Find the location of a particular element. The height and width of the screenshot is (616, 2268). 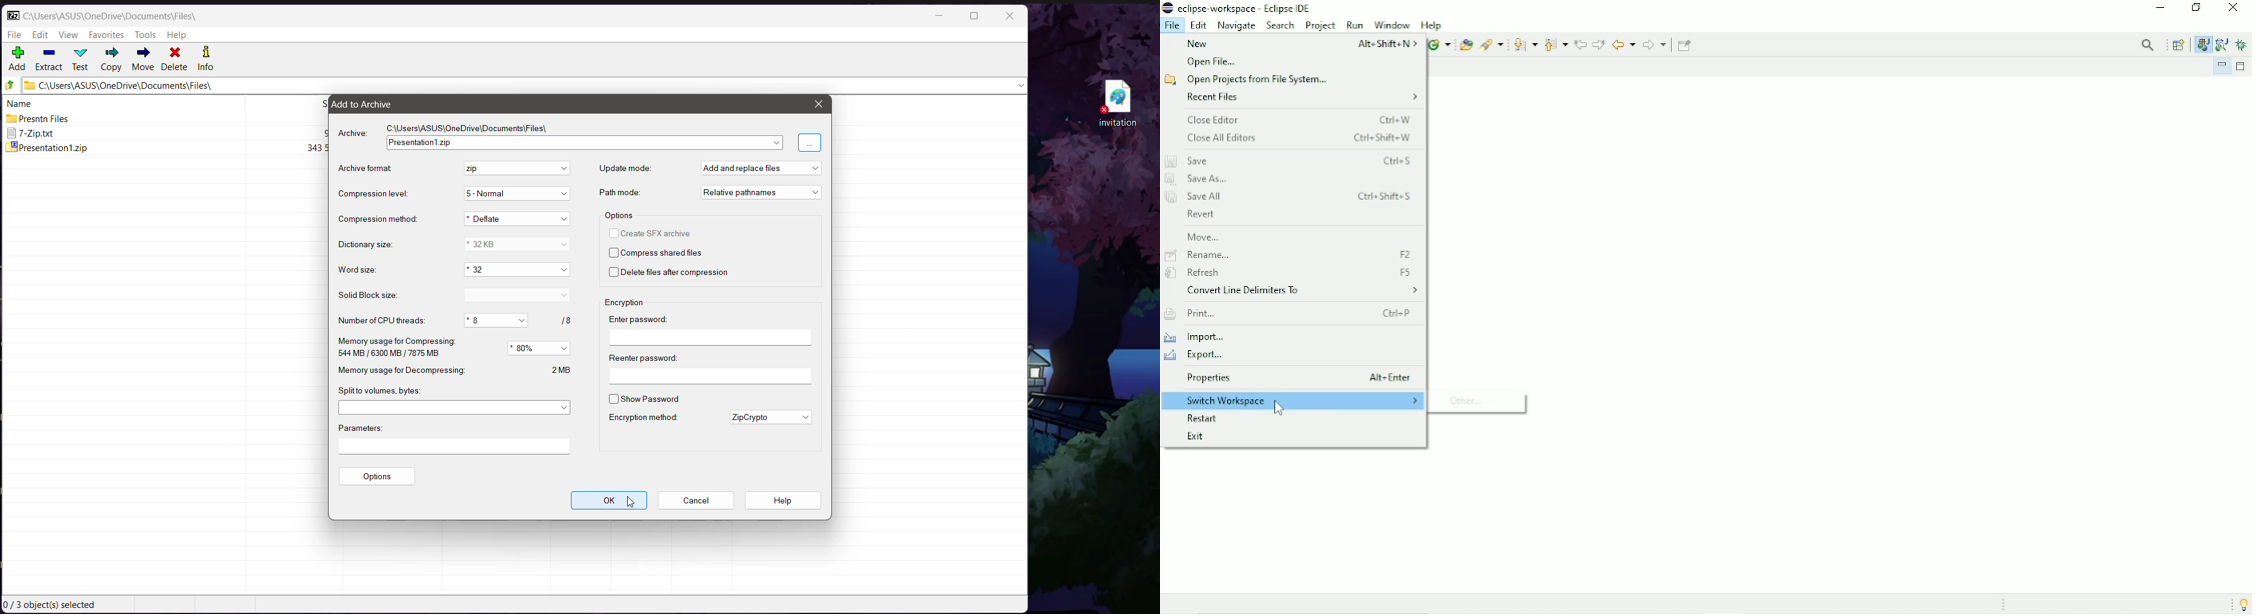

Create SFX archive - click to enable/disable is located at coordinates (654, 233).